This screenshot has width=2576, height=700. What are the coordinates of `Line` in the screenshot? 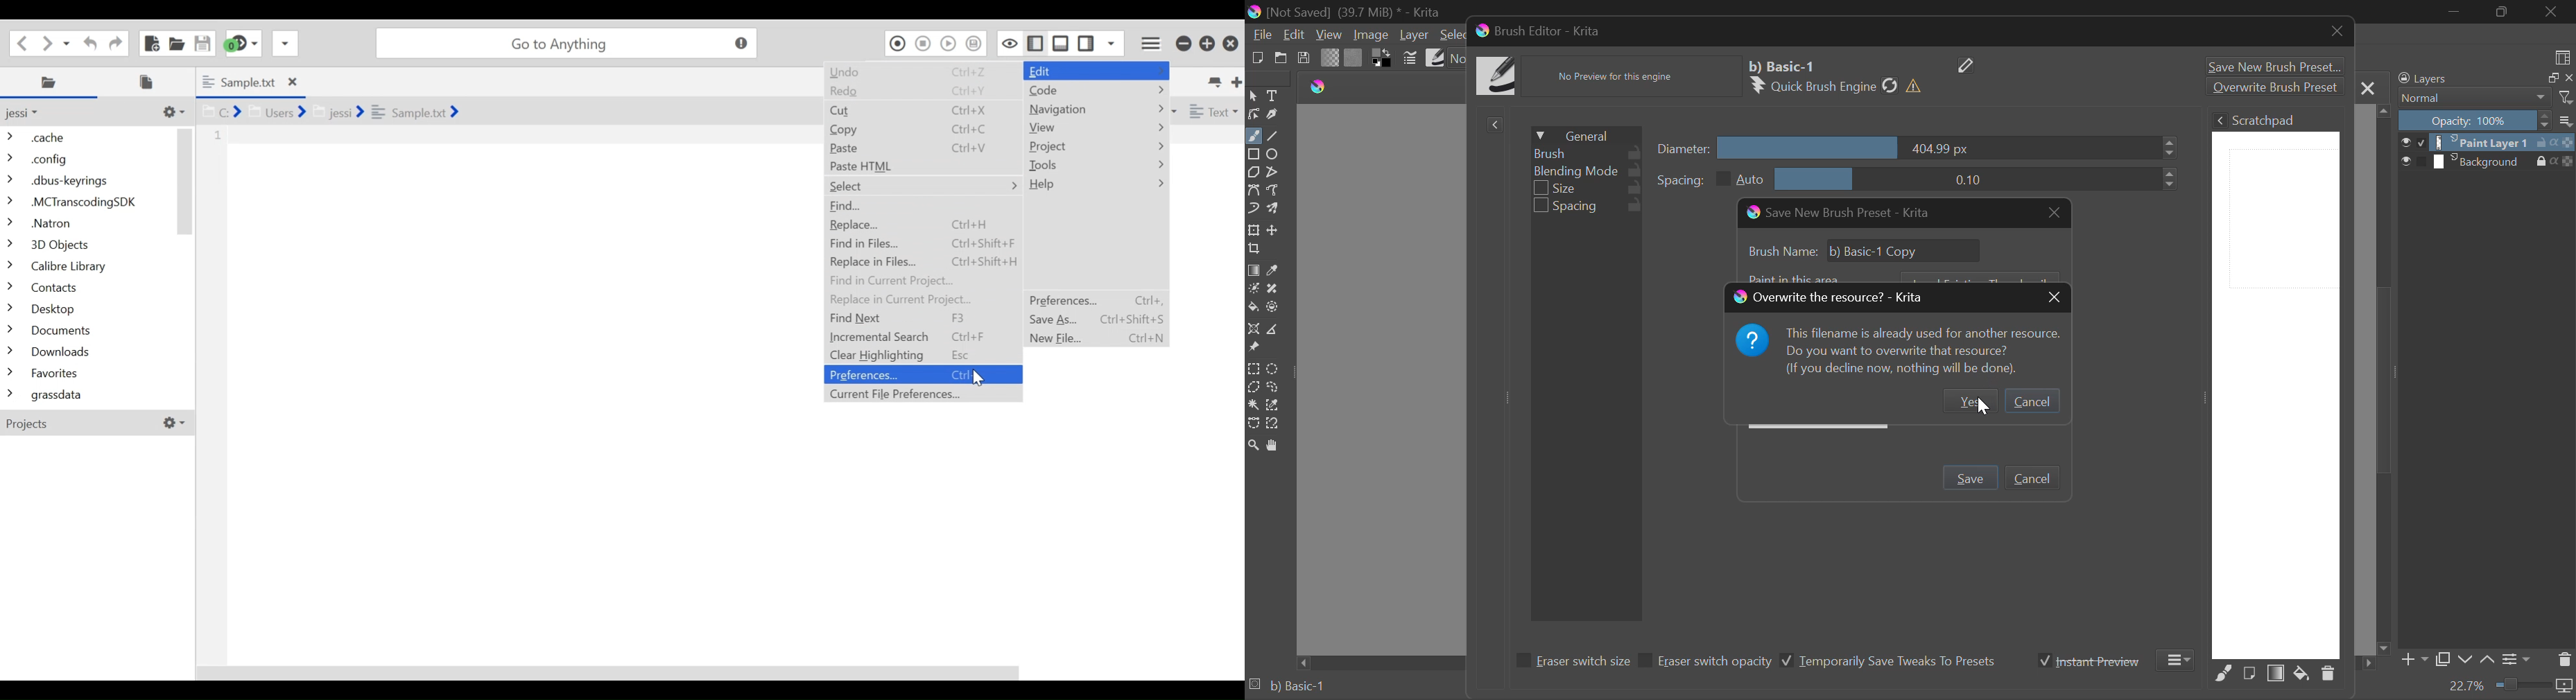 It's located at (1273, 134).